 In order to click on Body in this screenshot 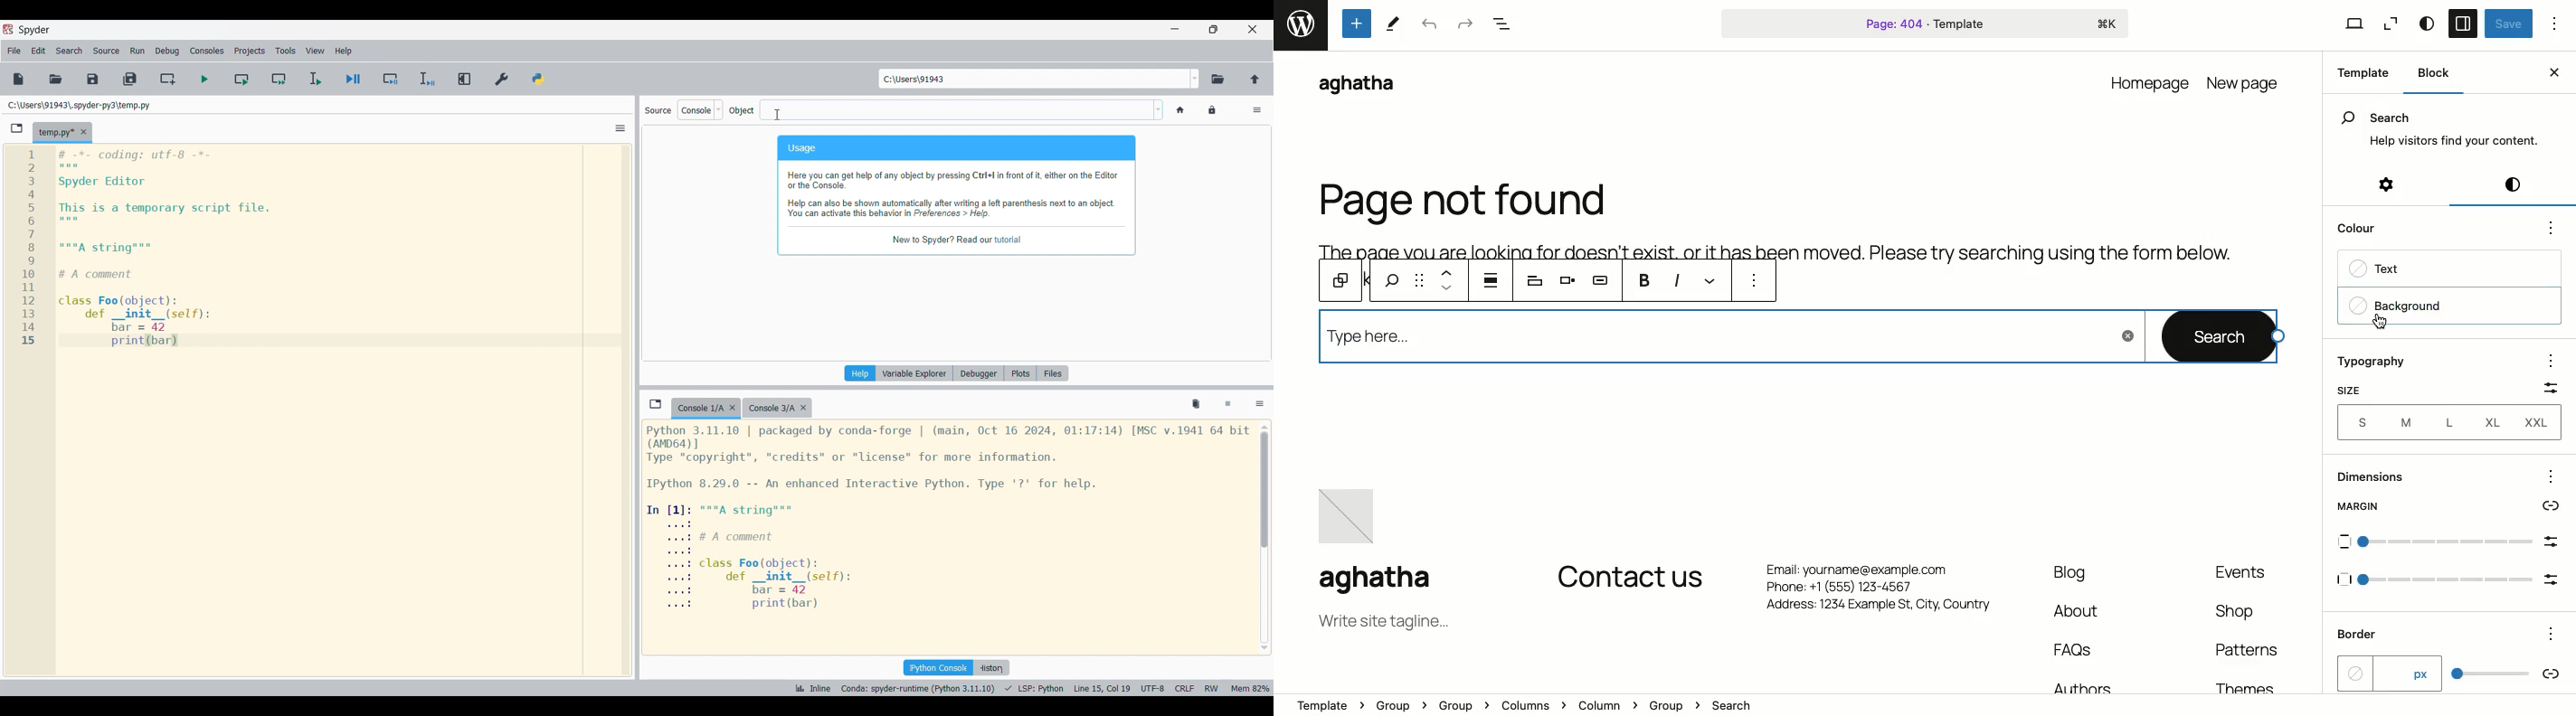, I will do `click(1771, 252)`.